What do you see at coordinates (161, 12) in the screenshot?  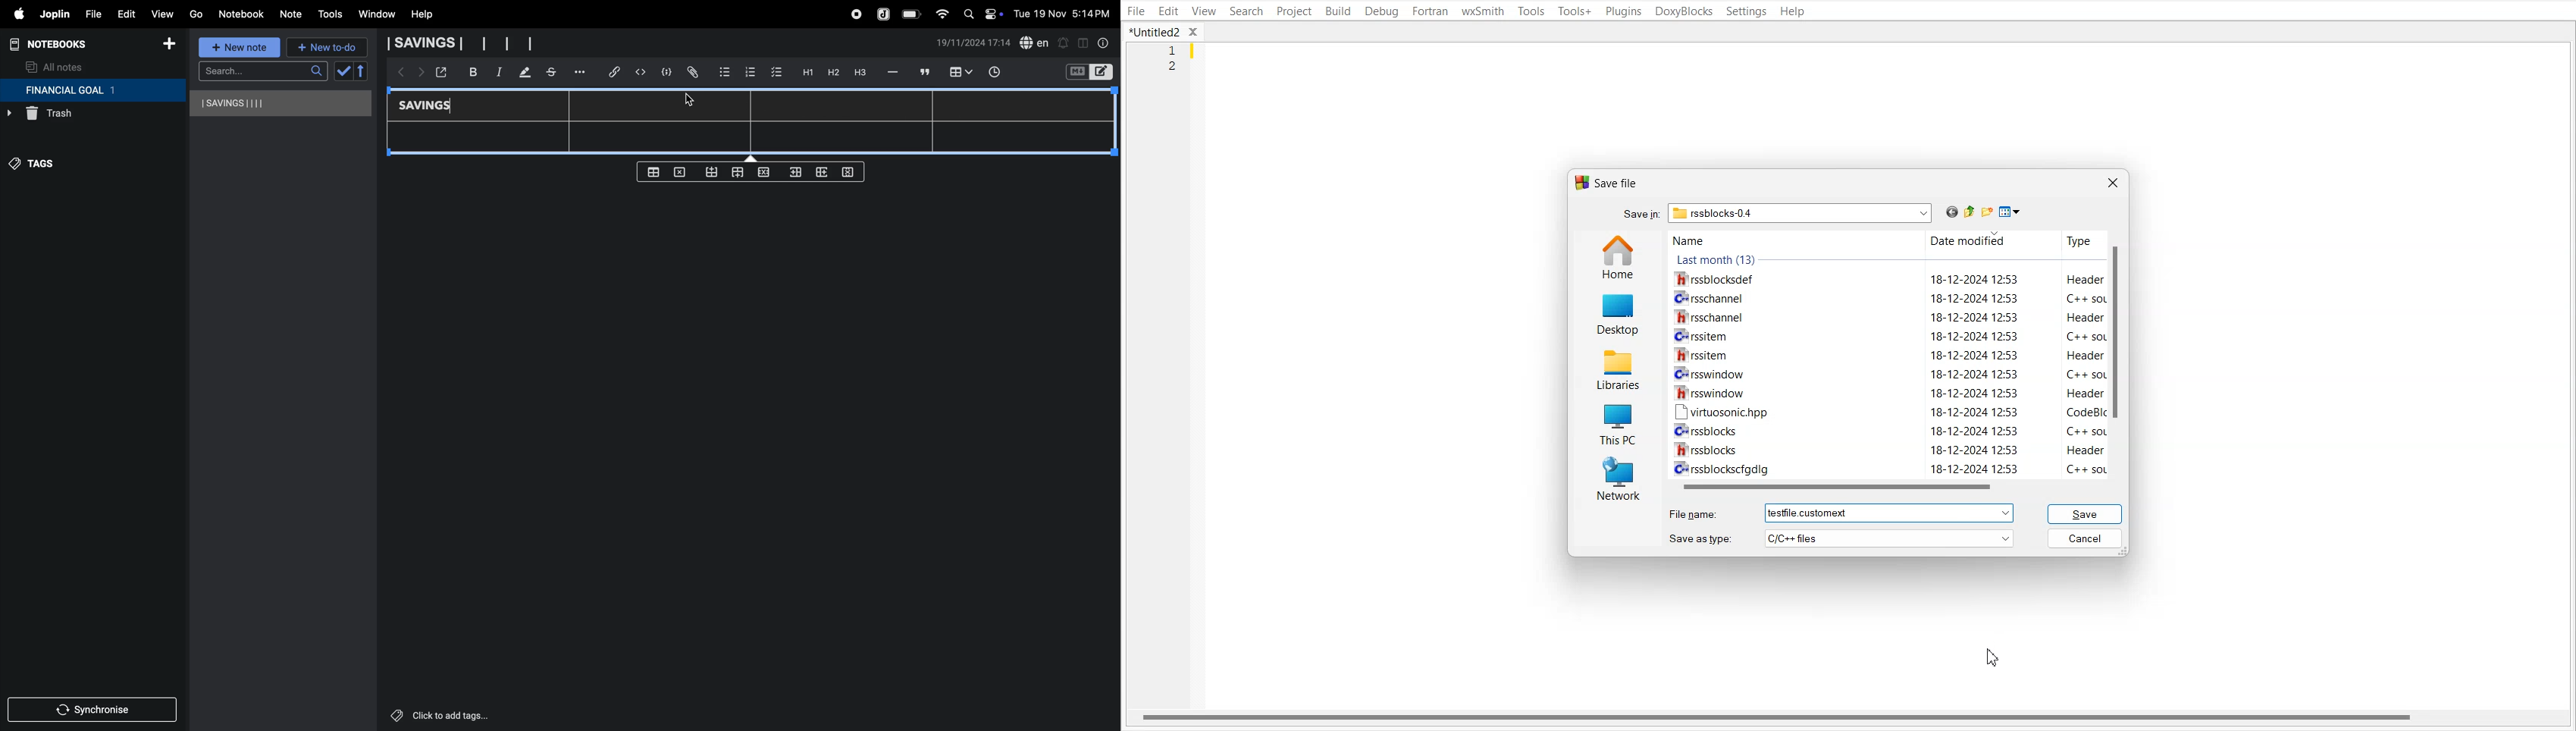 I see `view` at bounding box center [161, 12].